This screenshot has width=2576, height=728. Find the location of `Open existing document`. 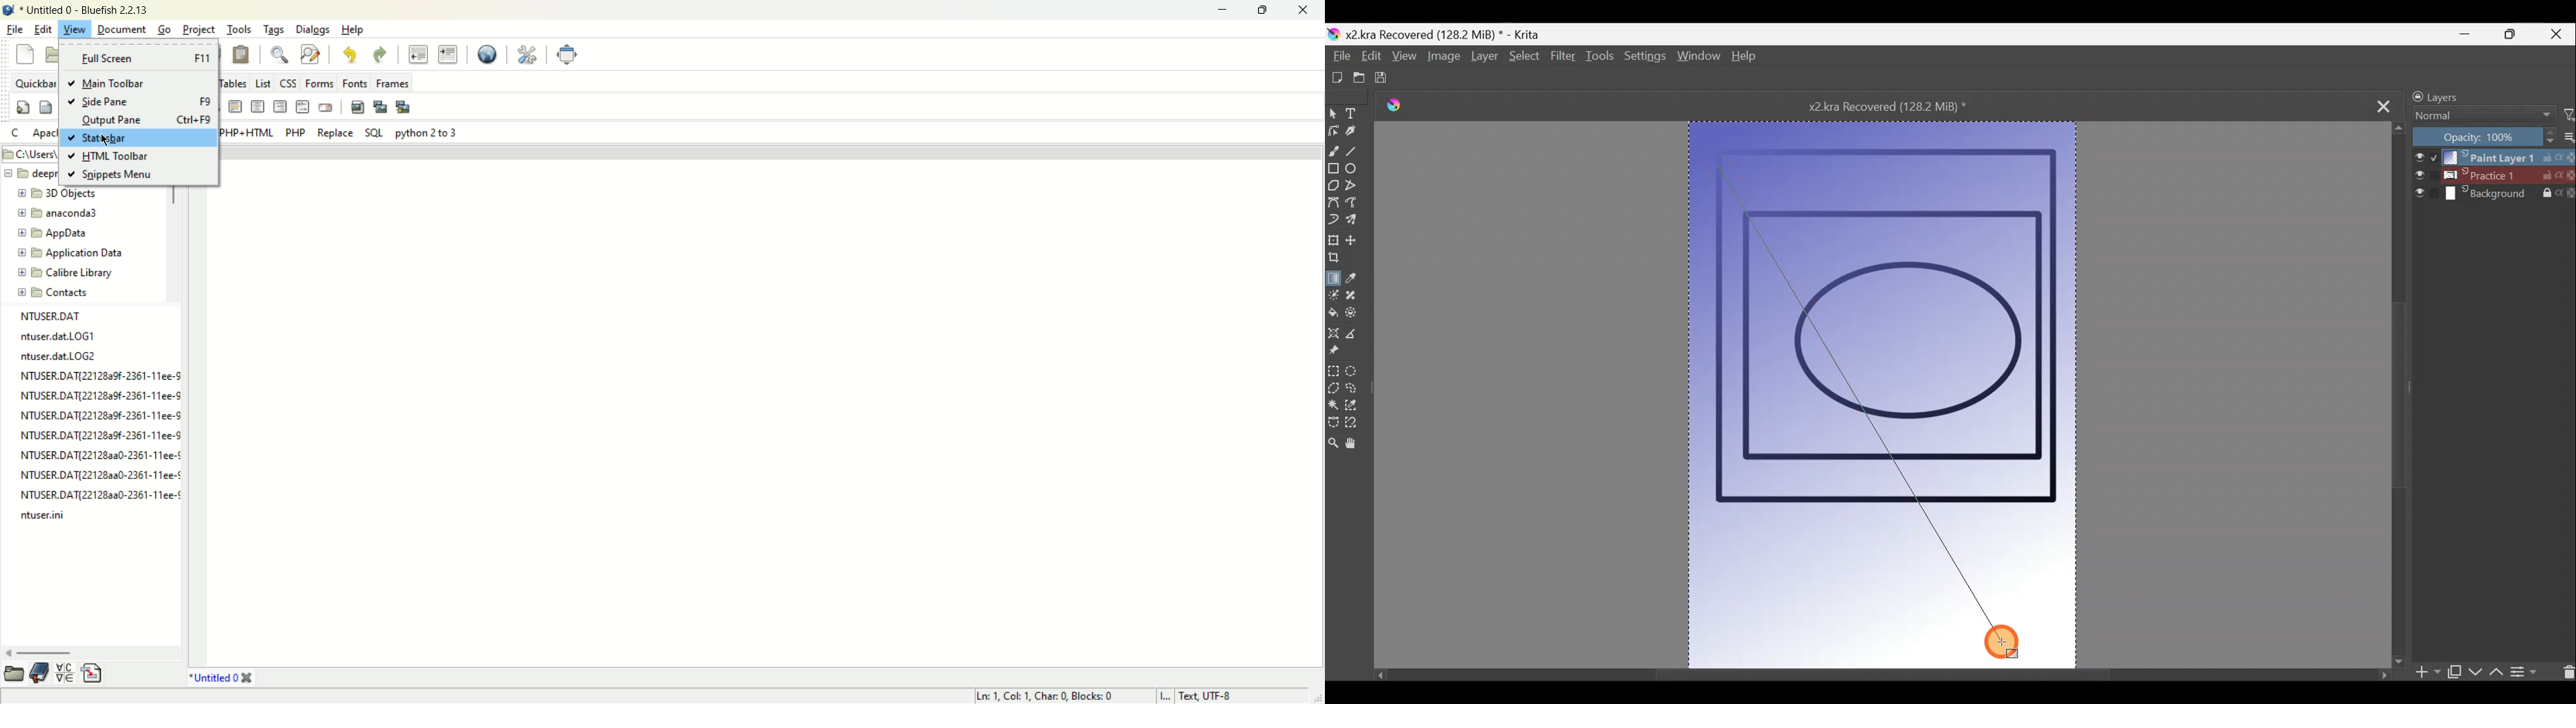

Open existing document is located at coordinates (1354, 78).